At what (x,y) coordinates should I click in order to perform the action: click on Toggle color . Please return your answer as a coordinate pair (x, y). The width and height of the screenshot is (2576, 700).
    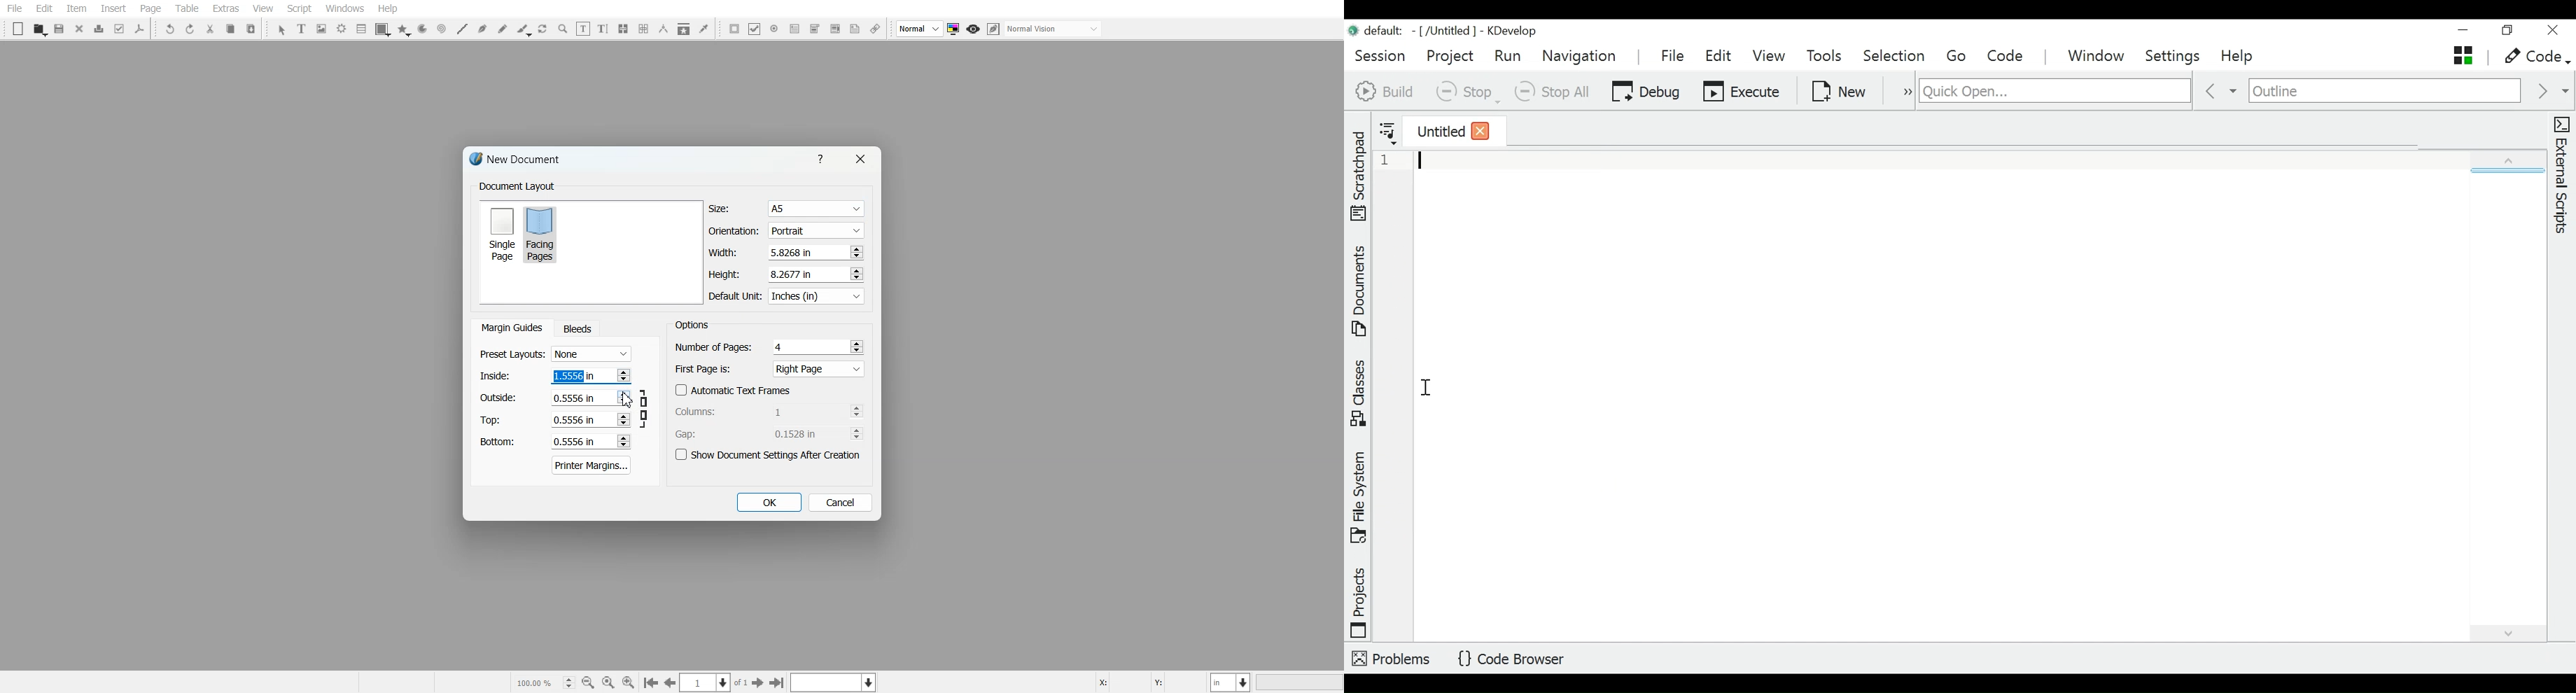
    Looking at the image, I should click on (955, 29).